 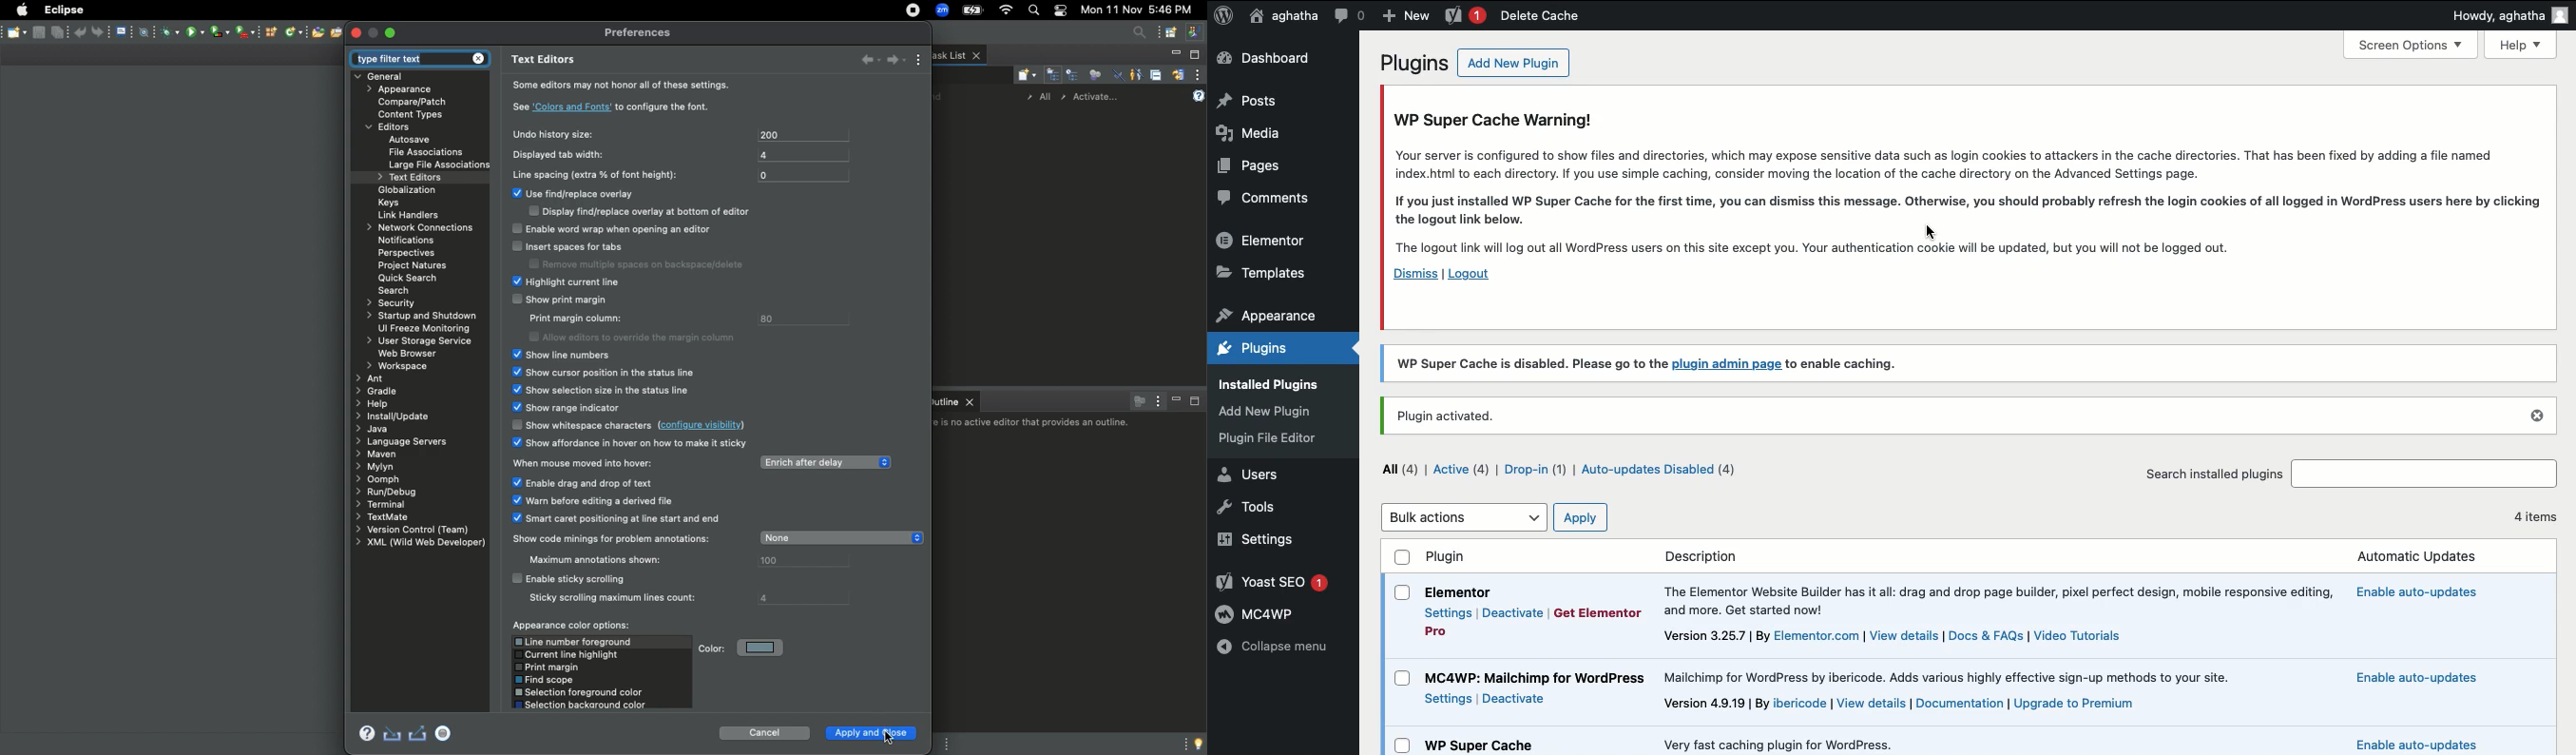 What do you see at coordinates (1413, 63) in the screenshot?
I see `Plugins` at bounding box center [1413, 63].